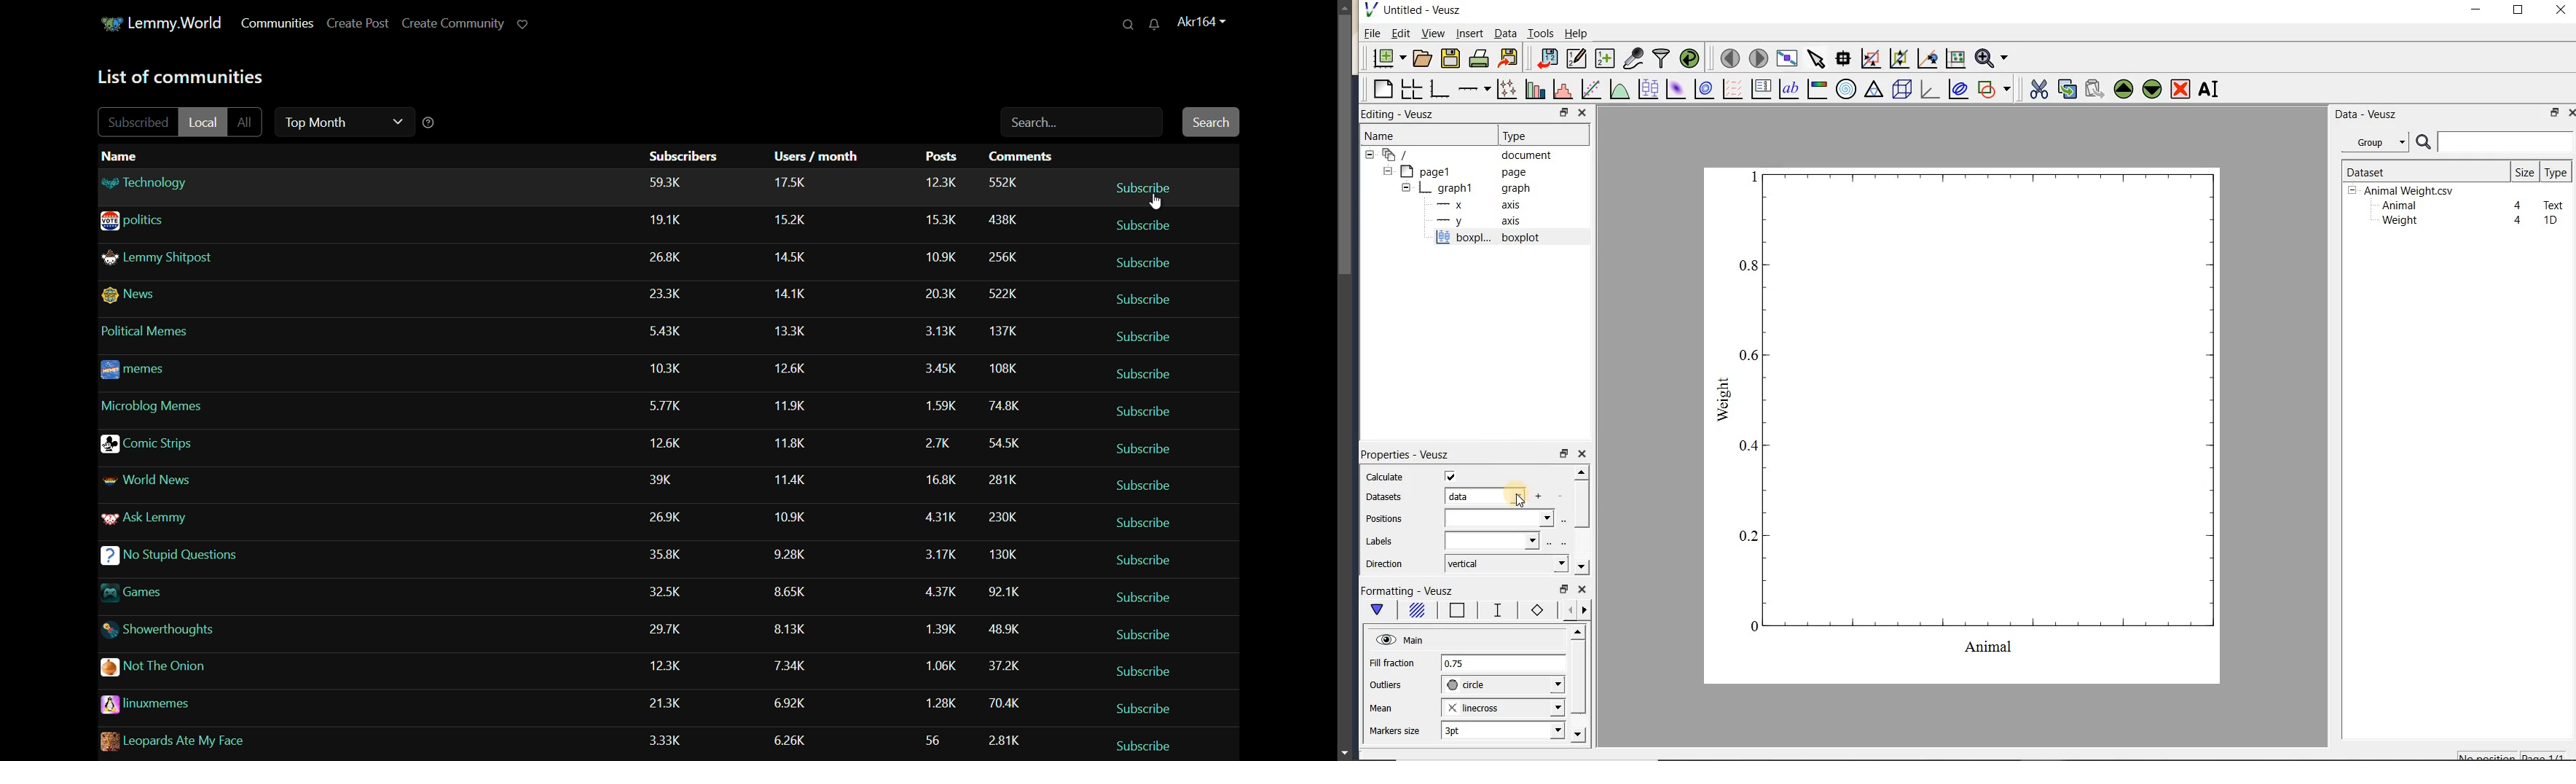  Describe the element at coordinates (665, 182) in the screenshot. I see `subscribers` at that location.